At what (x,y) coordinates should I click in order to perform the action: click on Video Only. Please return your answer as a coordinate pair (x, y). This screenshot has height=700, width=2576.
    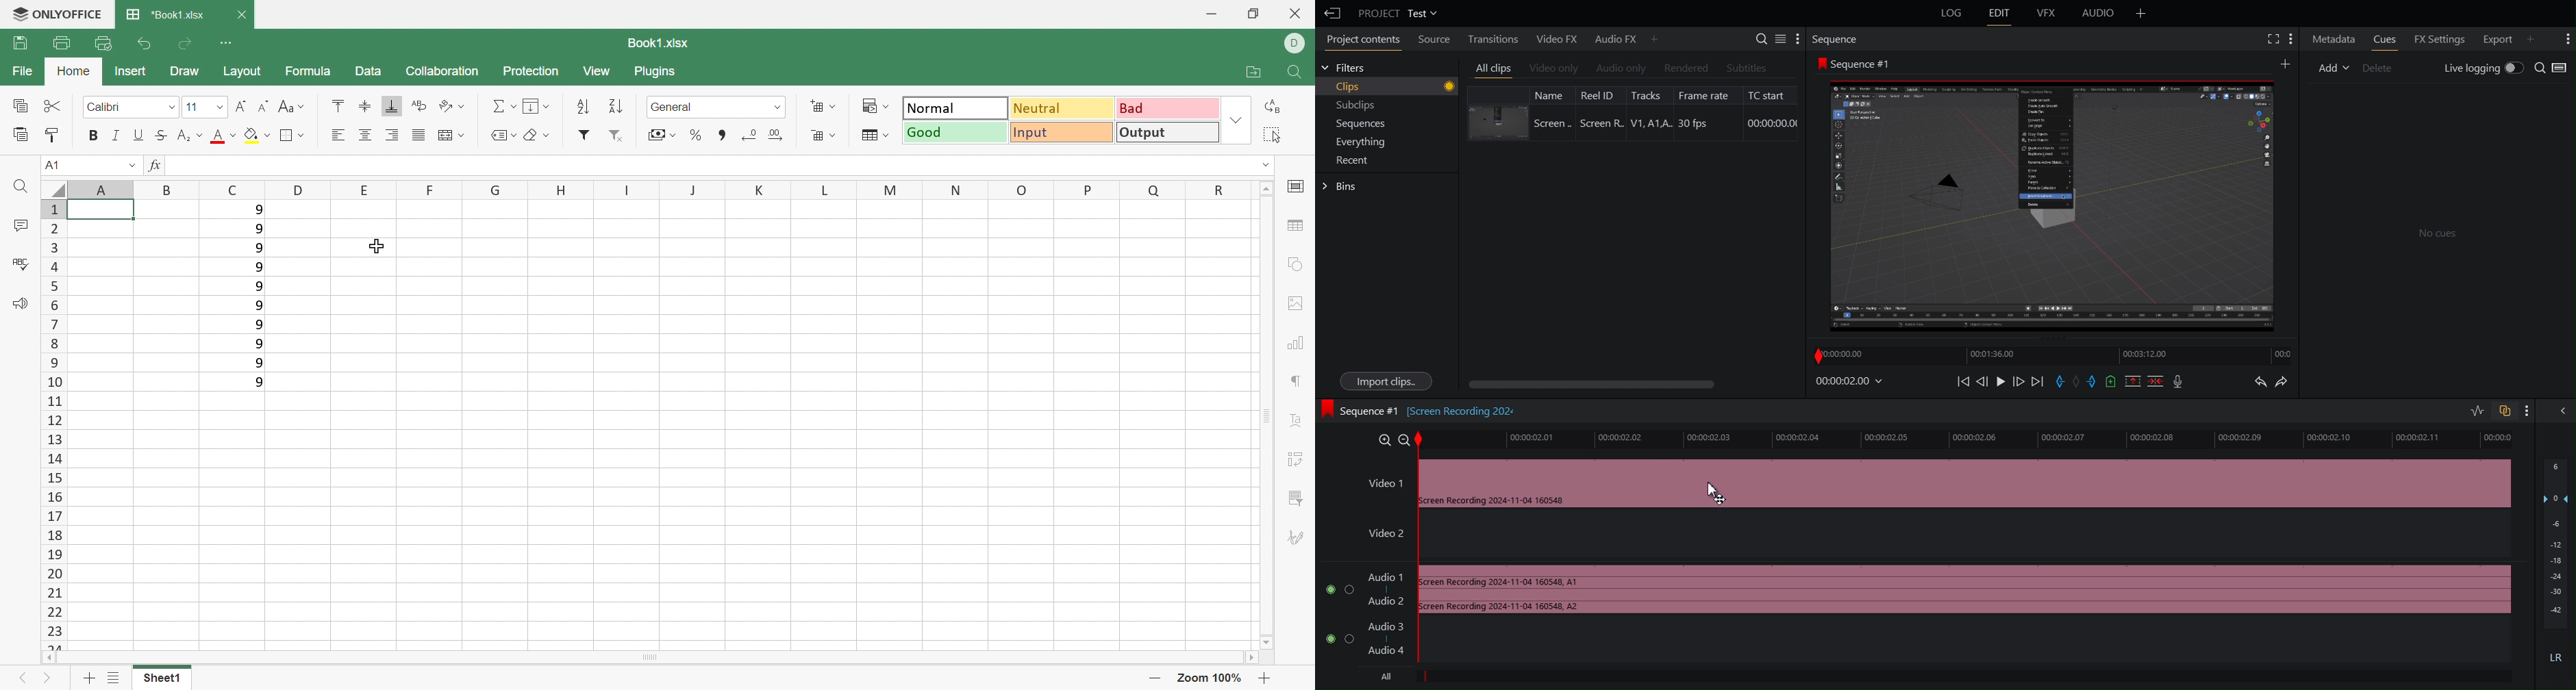
    Looking at the image, I should click on (1554, 67).